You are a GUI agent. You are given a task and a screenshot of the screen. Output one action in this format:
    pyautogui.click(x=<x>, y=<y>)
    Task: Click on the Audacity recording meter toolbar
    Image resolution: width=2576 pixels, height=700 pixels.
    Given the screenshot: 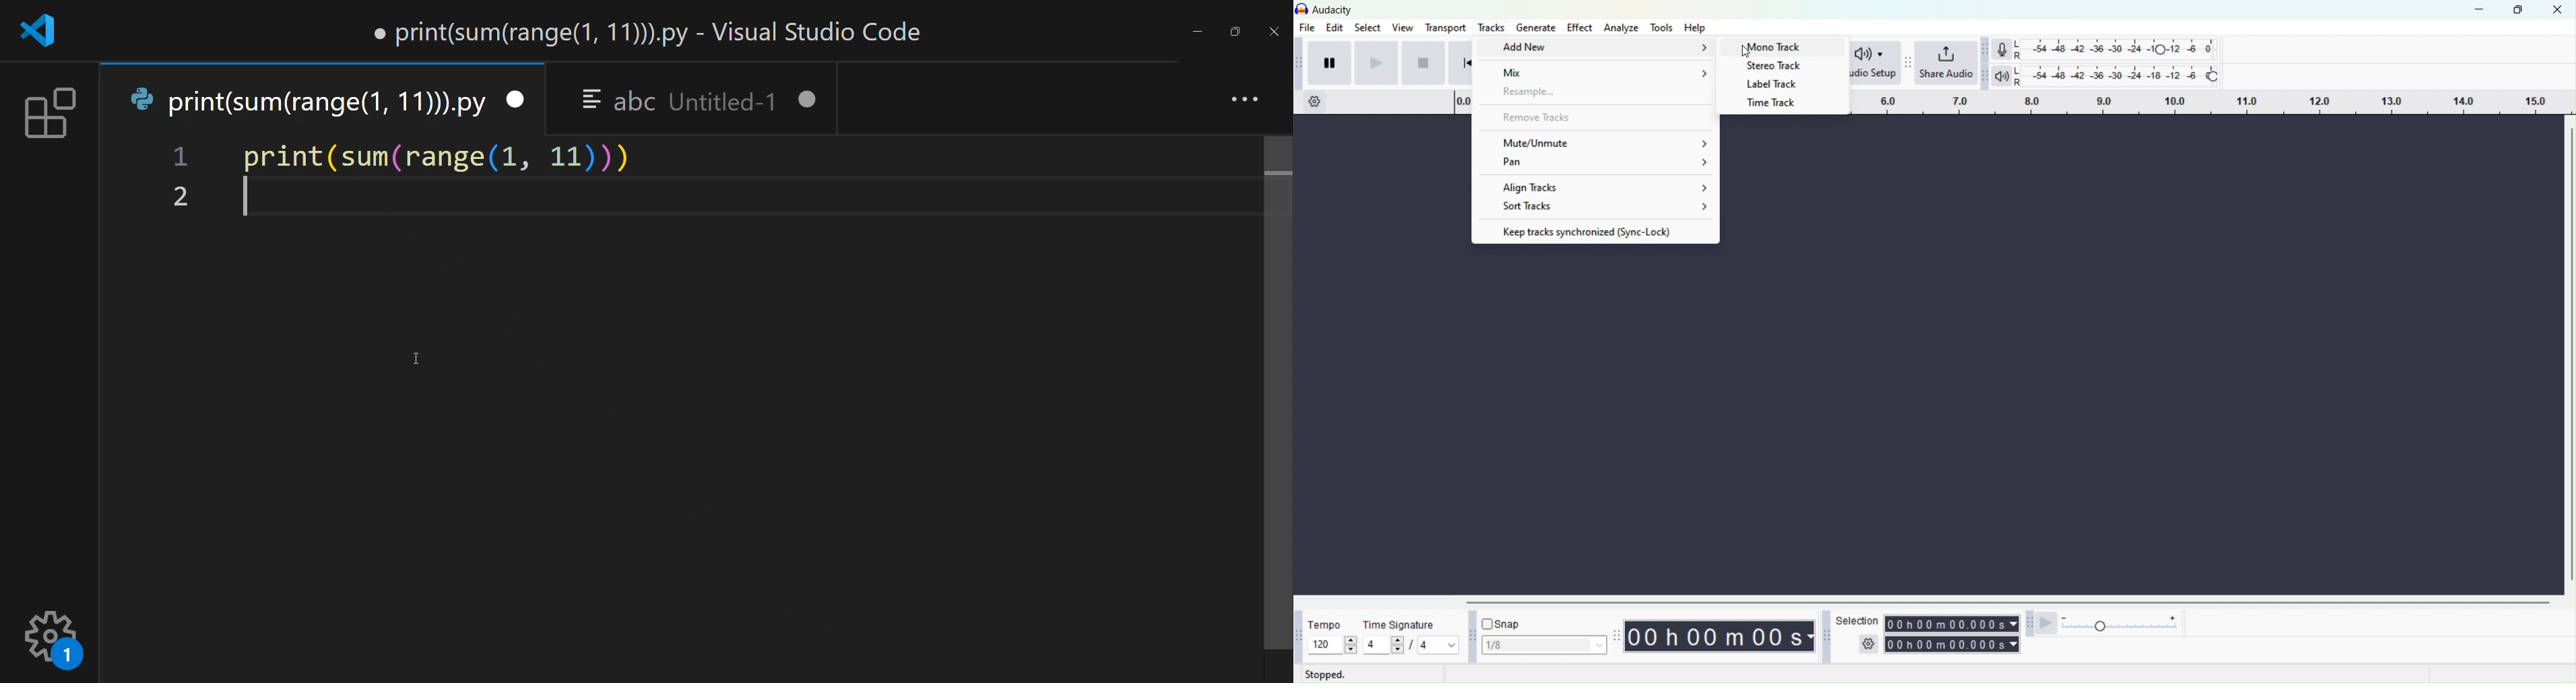 What is the action you would take?
    pyautogui.click(x=1986, y=48)
    